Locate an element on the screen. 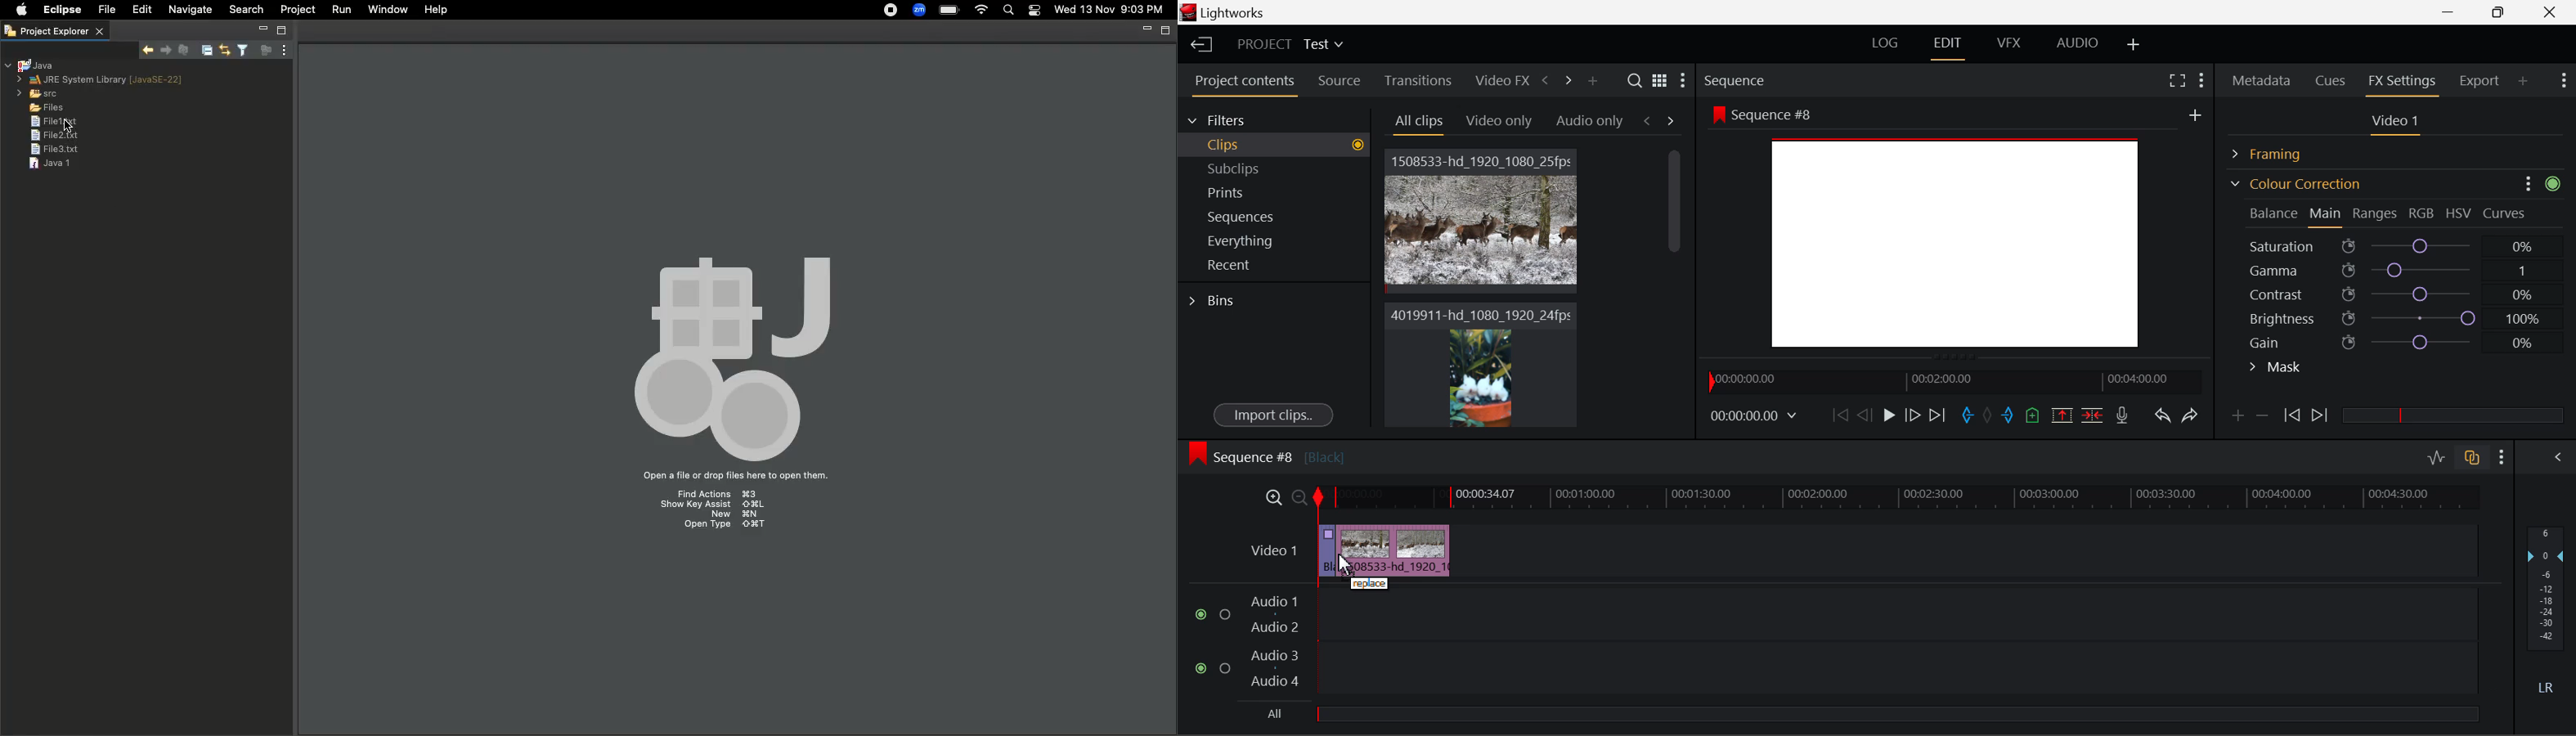  Recent Tab Open is located at coordinates (1274, 265).